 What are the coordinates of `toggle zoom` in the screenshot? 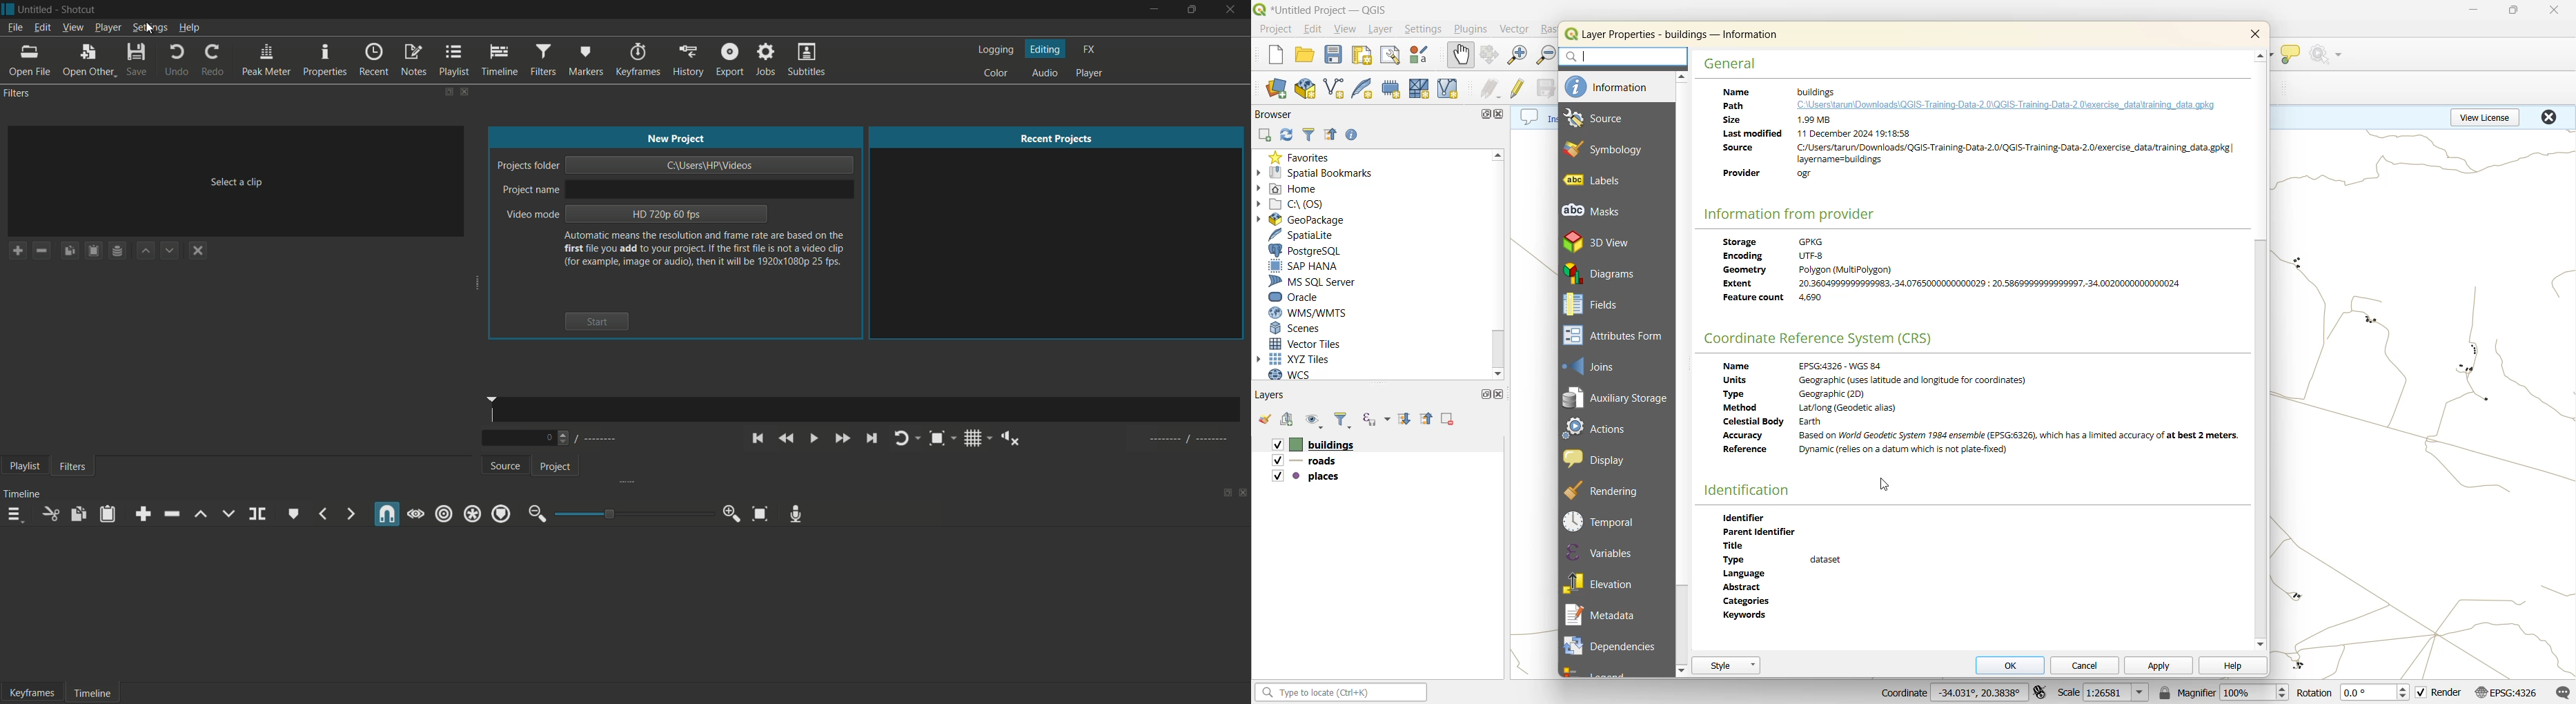 It's located at (941, 439).